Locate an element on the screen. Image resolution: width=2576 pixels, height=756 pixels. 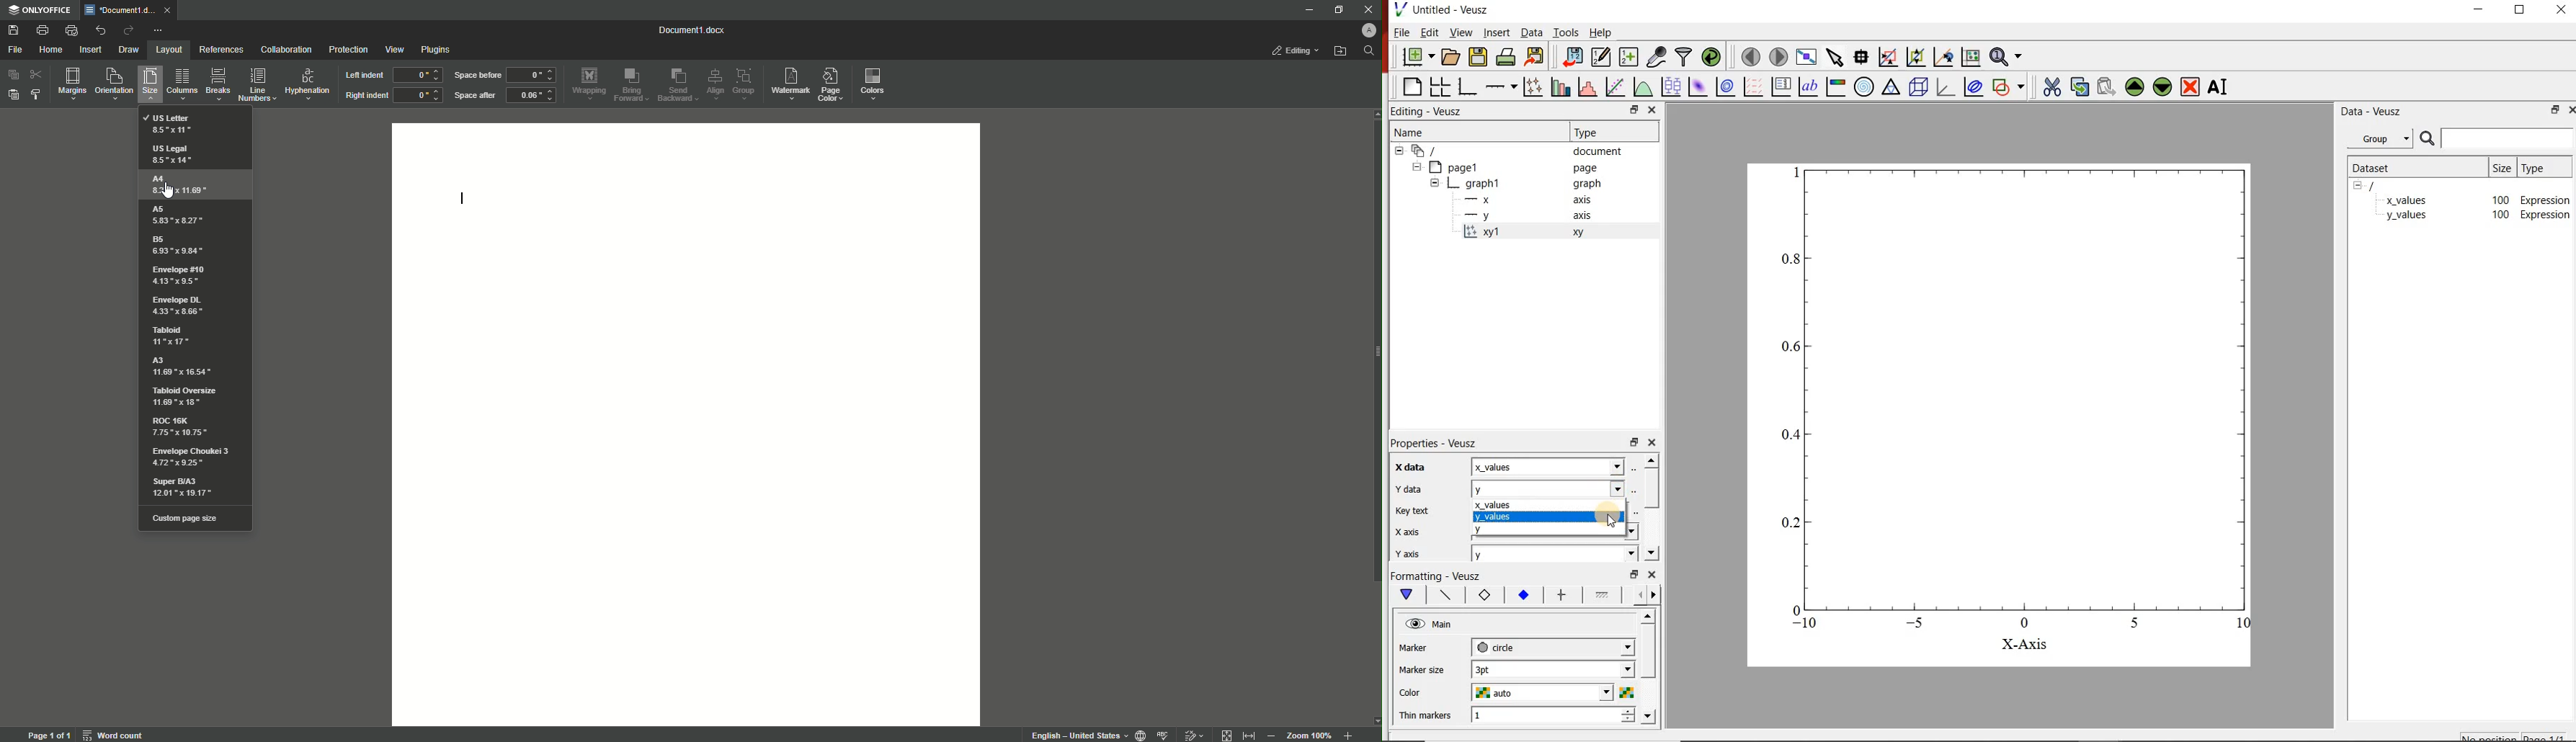
Orientation is located at coordinates (112, 85).